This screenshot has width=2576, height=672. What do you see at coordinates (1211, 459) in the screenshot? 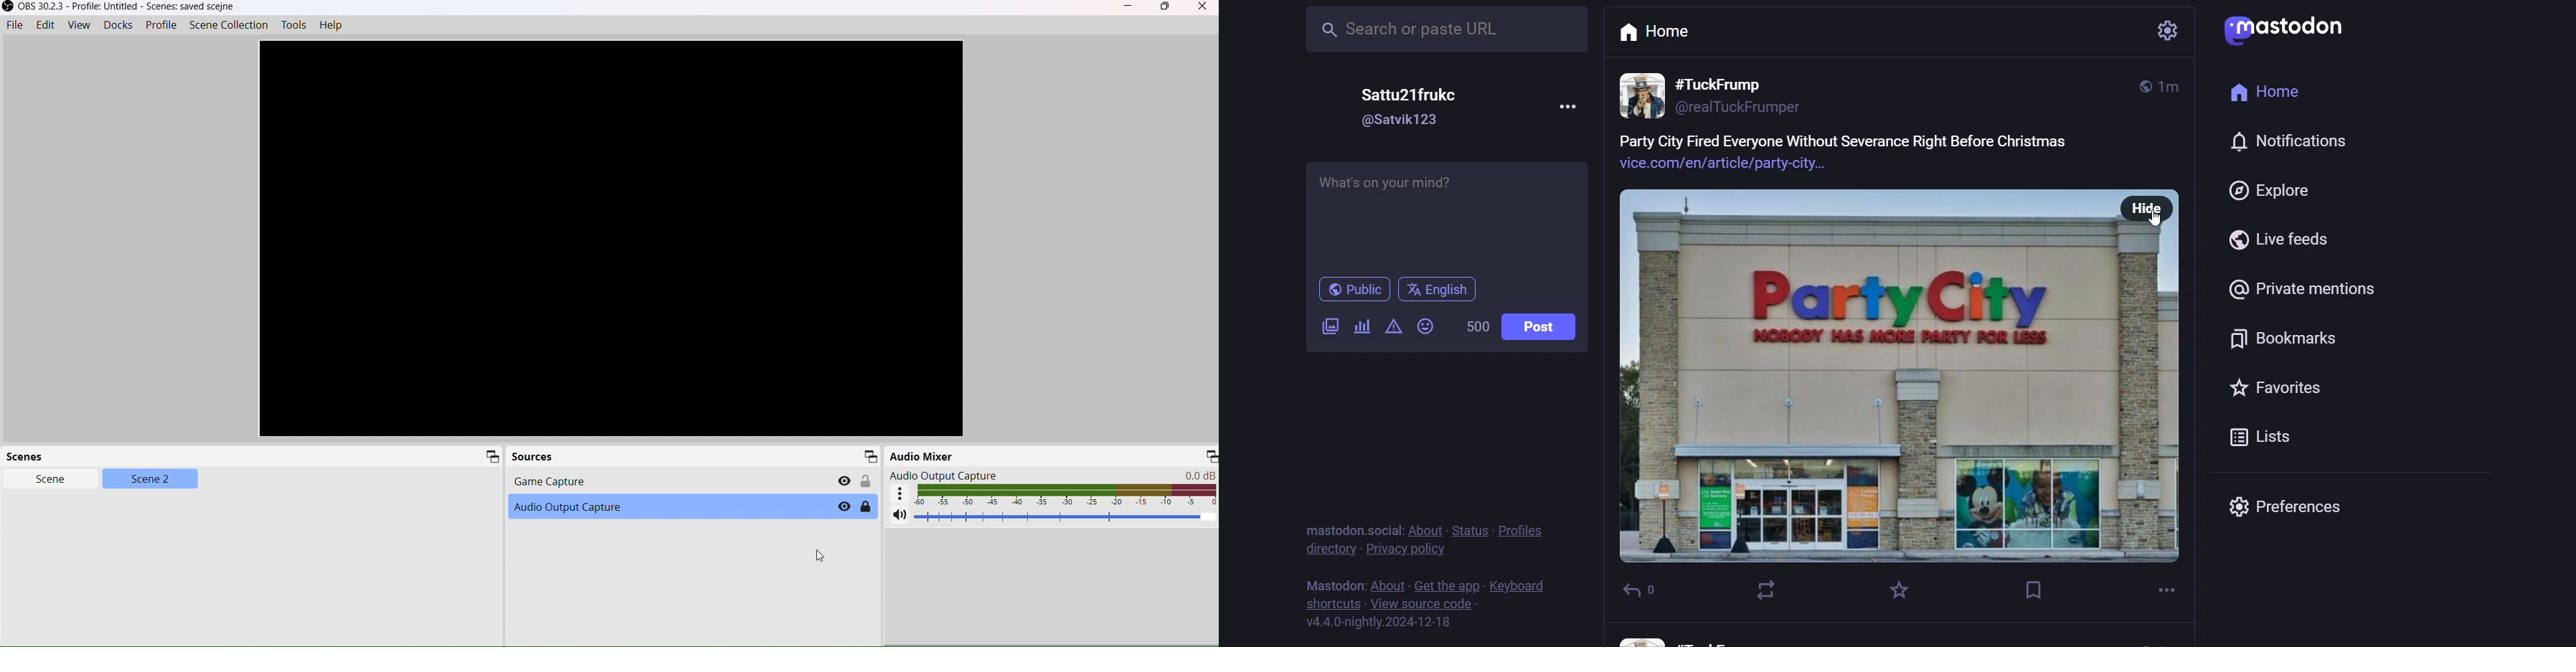
I see `Minimize` at bounding box center [1211, 459].